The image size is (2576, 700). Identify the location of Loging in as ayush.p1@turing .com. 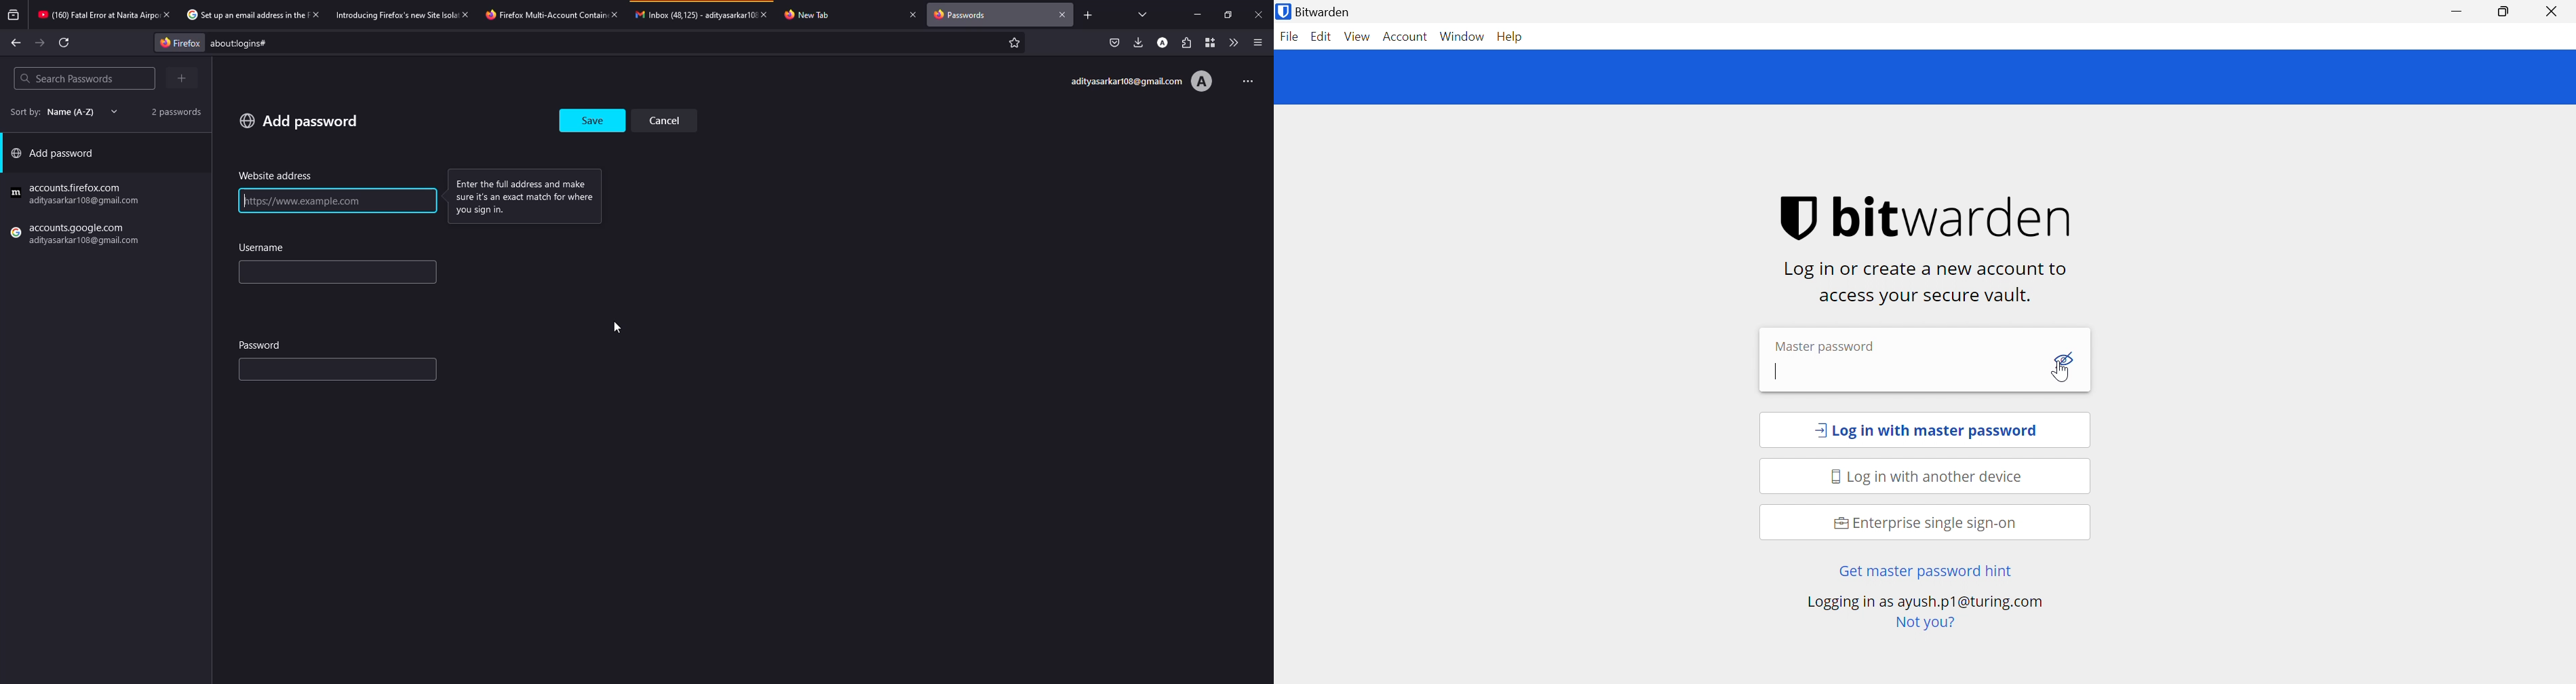
(1924, 603).